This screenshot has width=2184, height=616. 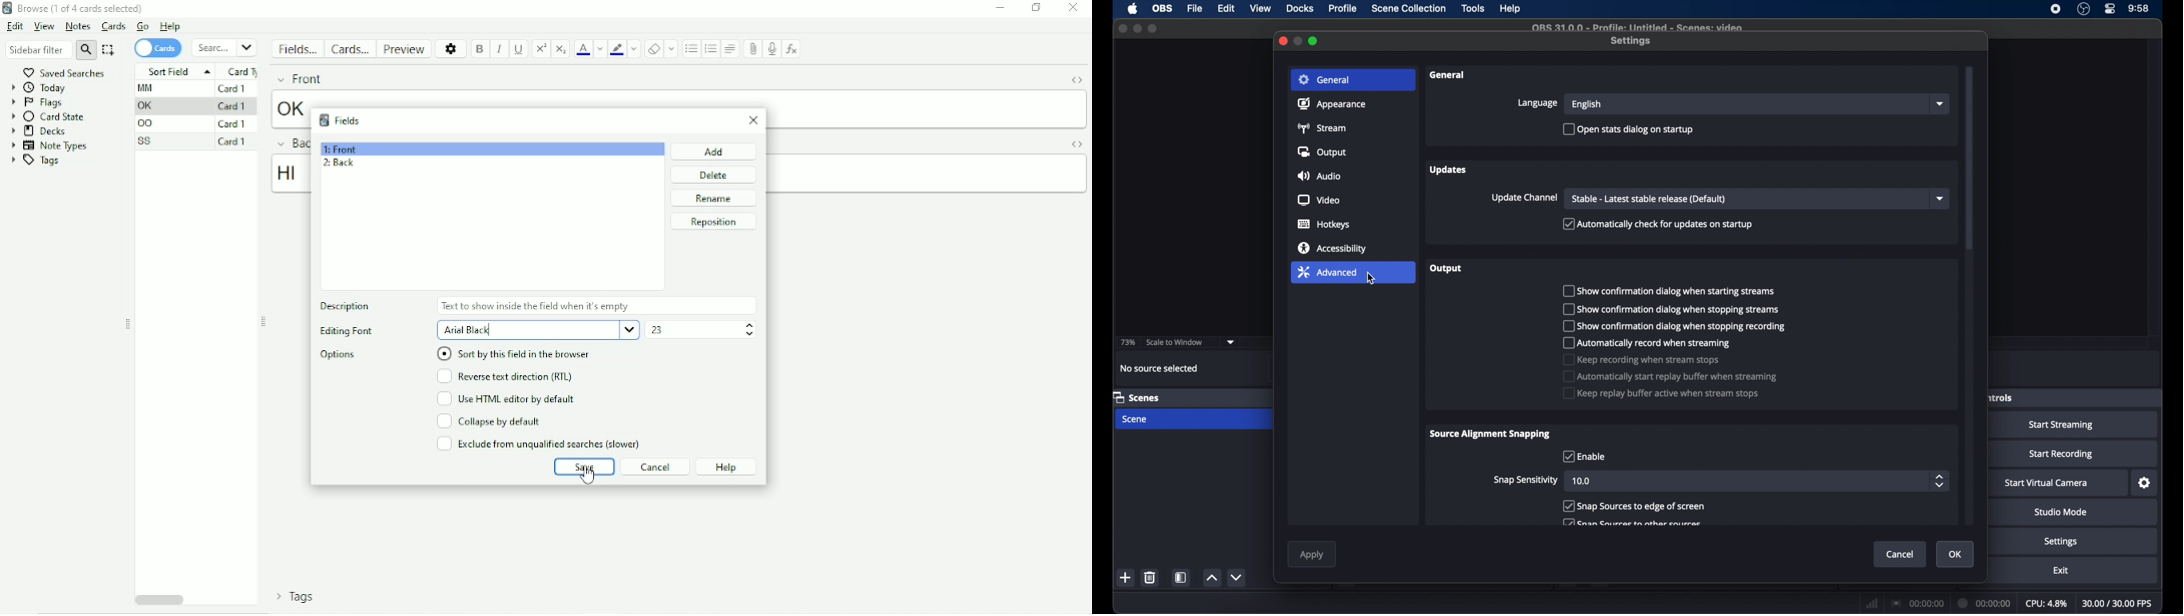 I want to click on Ordered list, so click(x=711, y=49).